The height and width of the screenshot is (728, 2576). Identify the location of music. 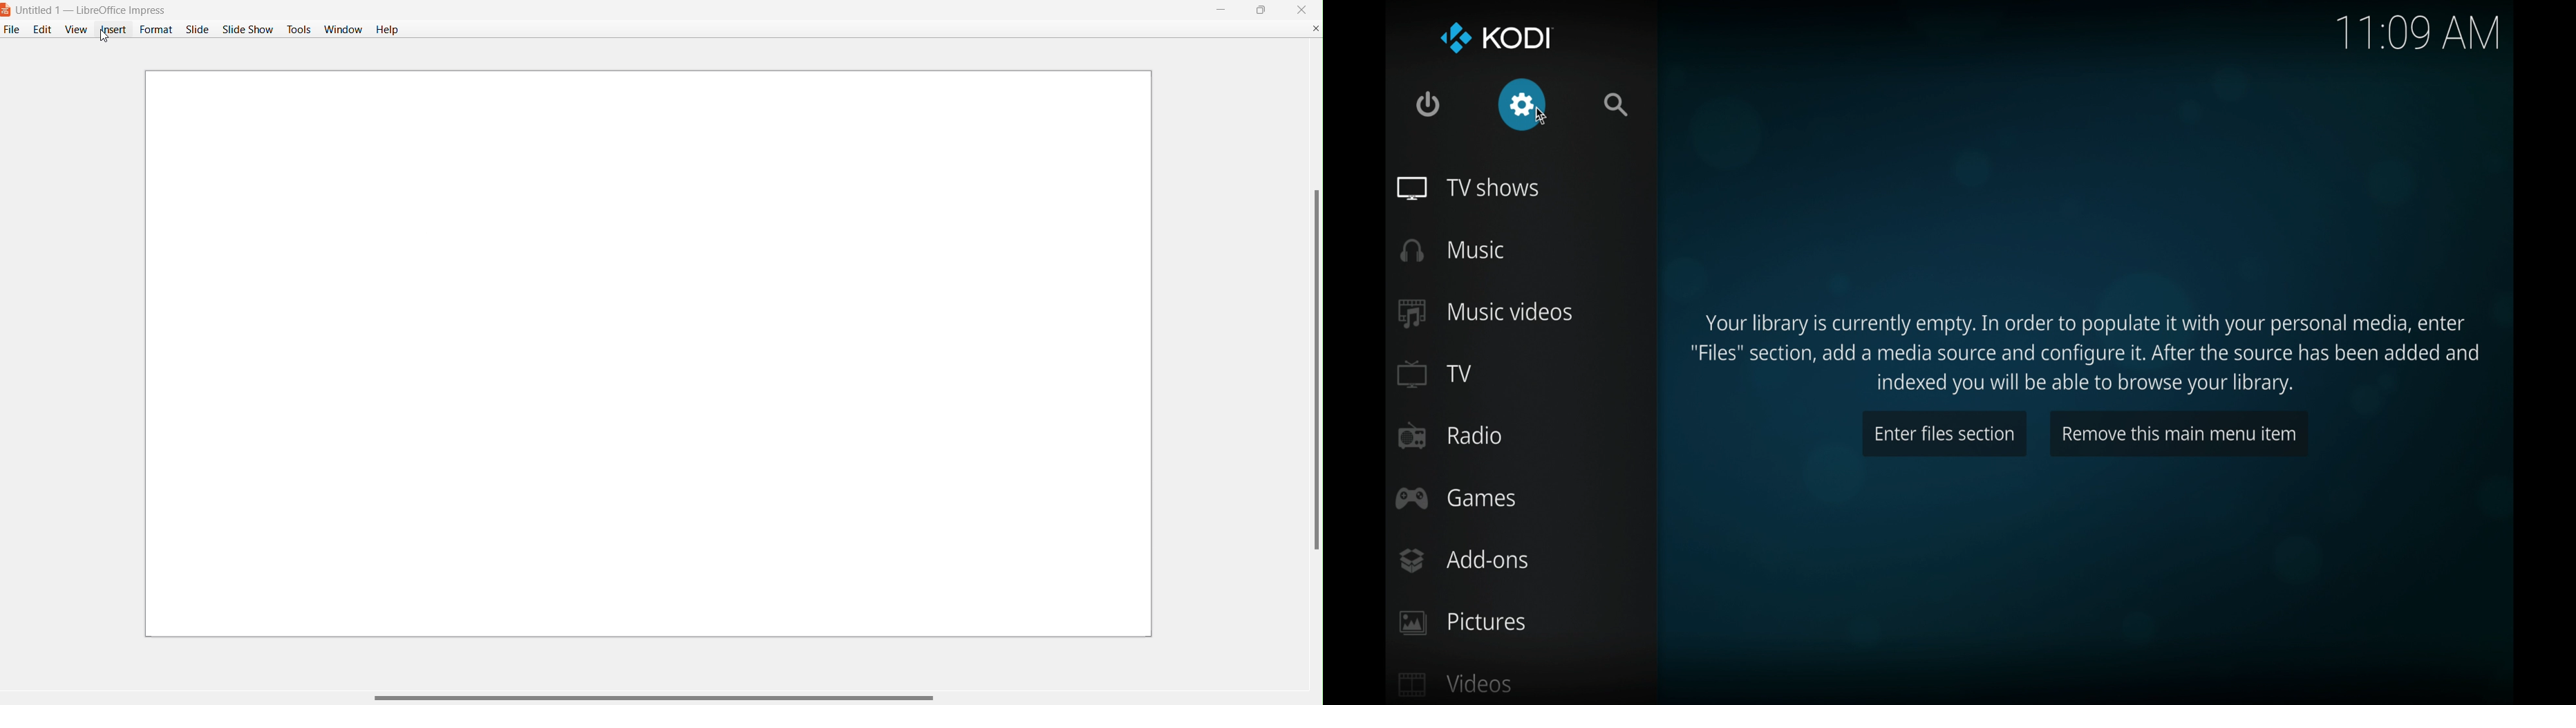
(1453, 251).